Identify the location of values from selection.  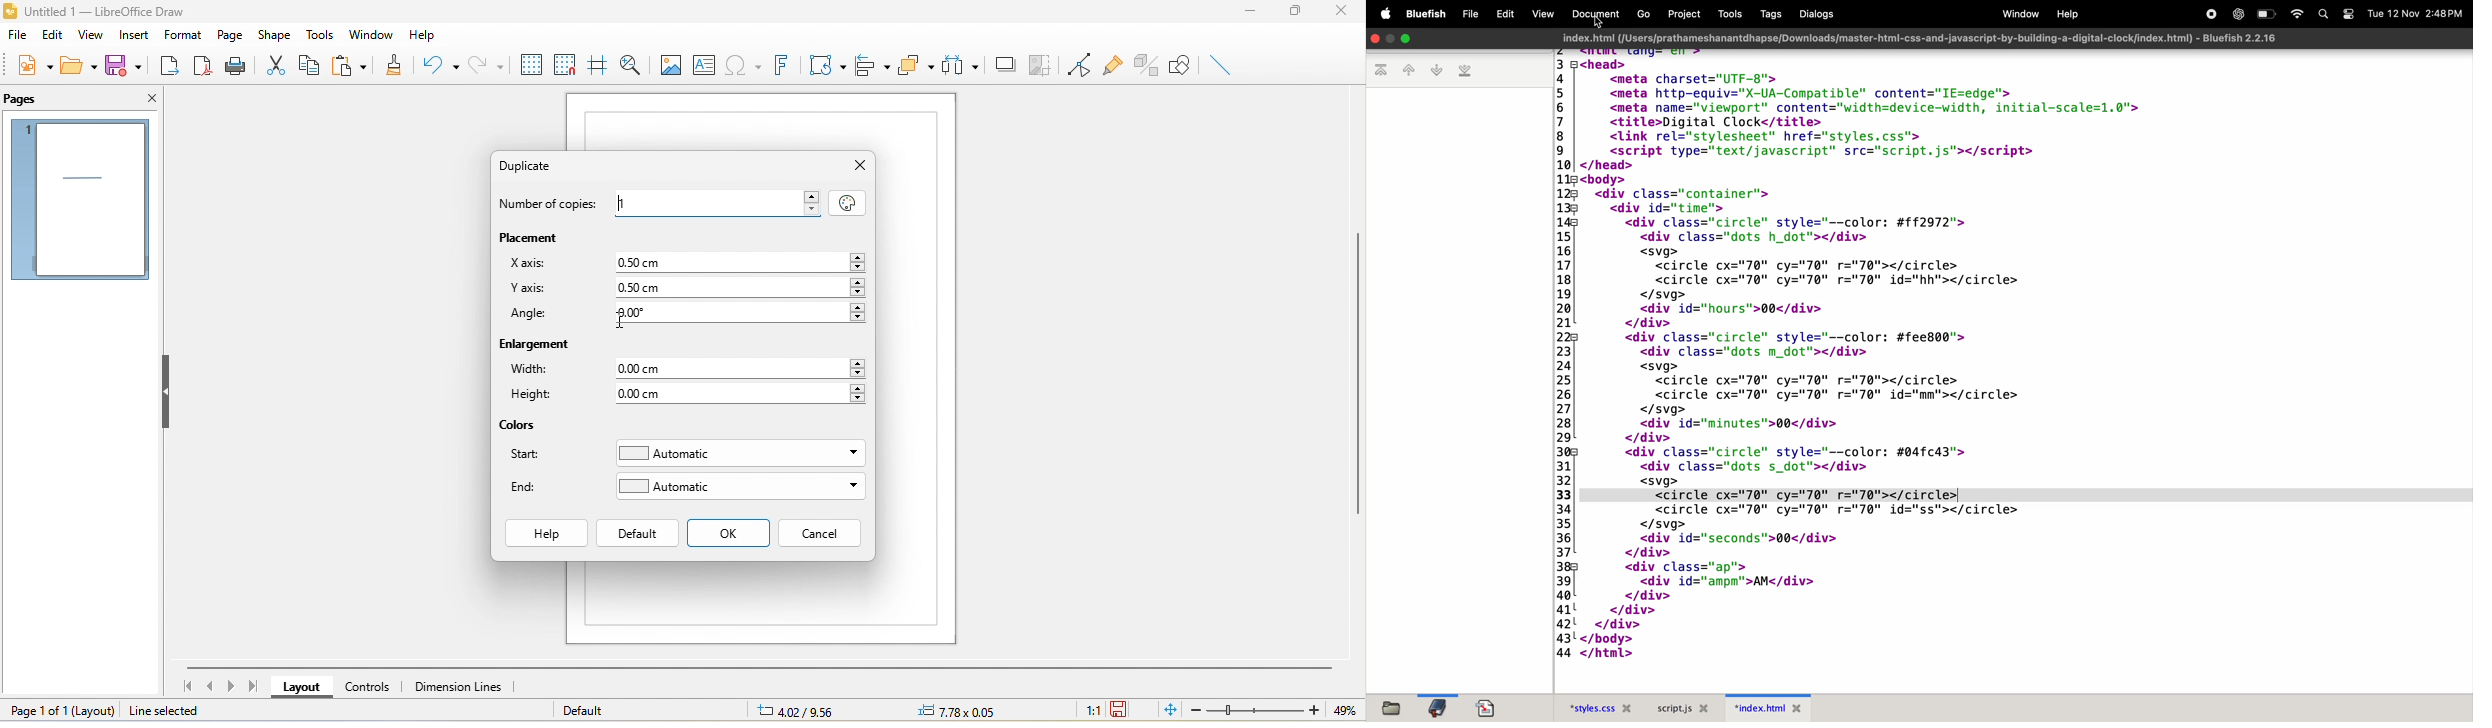
(846, 201).